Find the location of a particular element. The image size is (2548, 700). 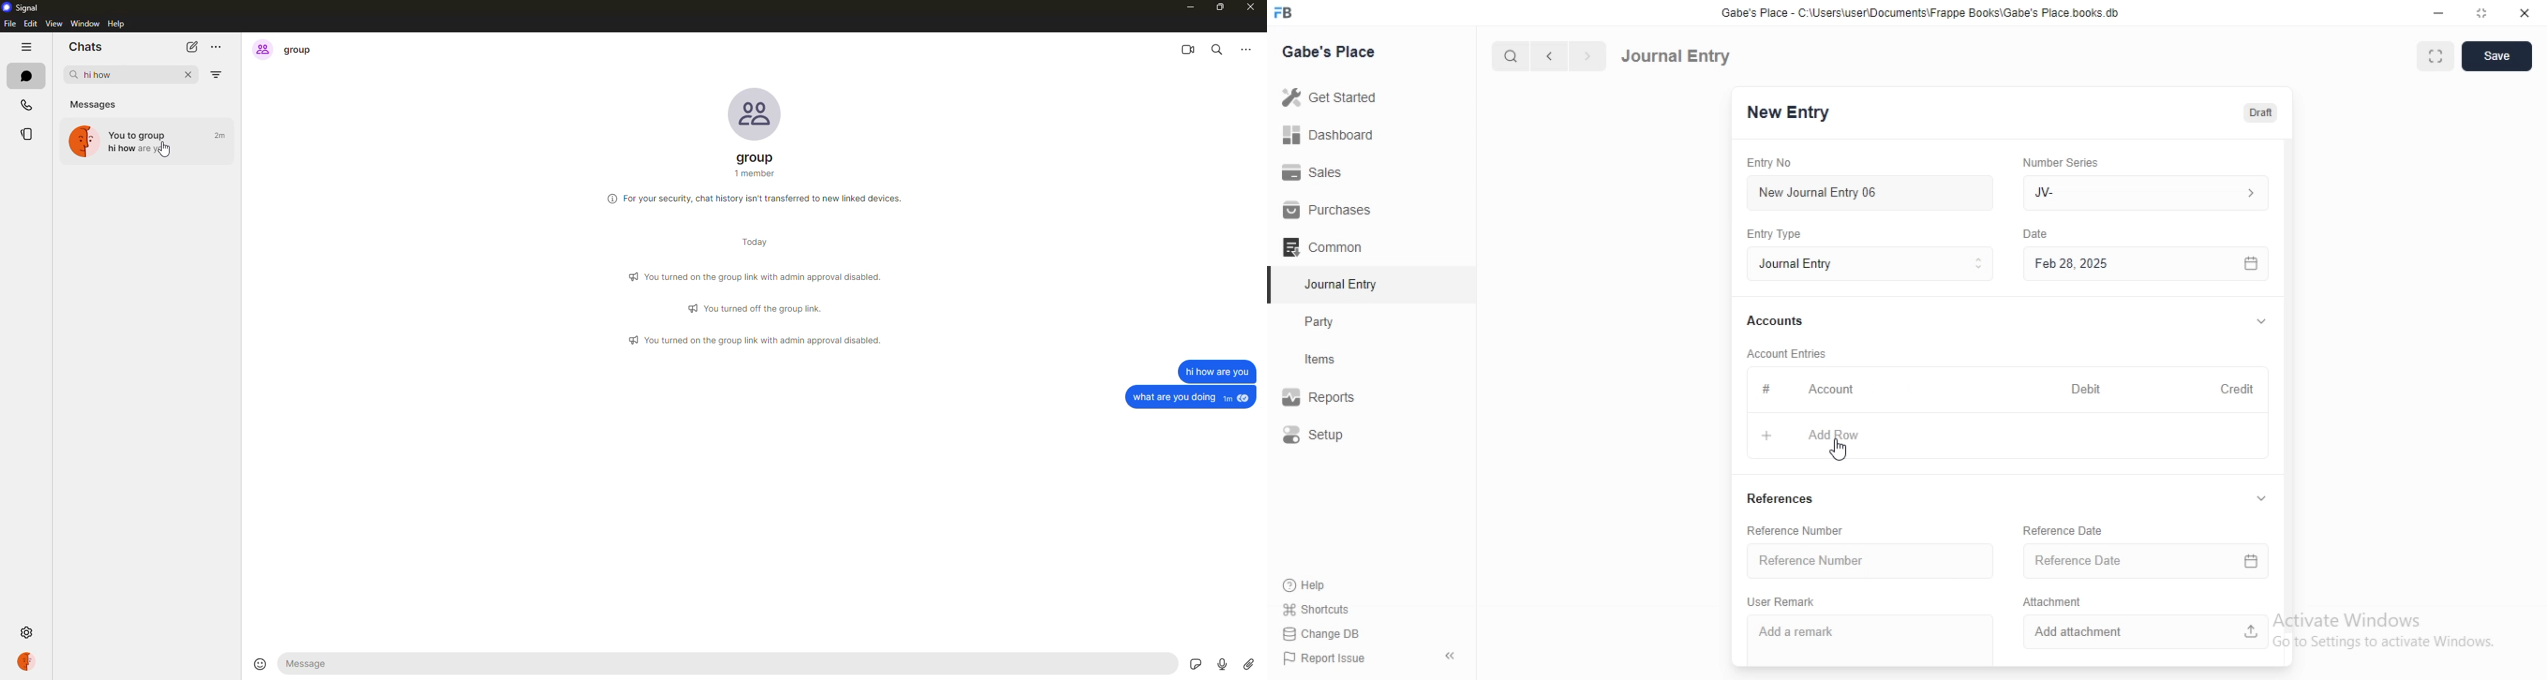

Change DB is located at coordinates (1327, 633).